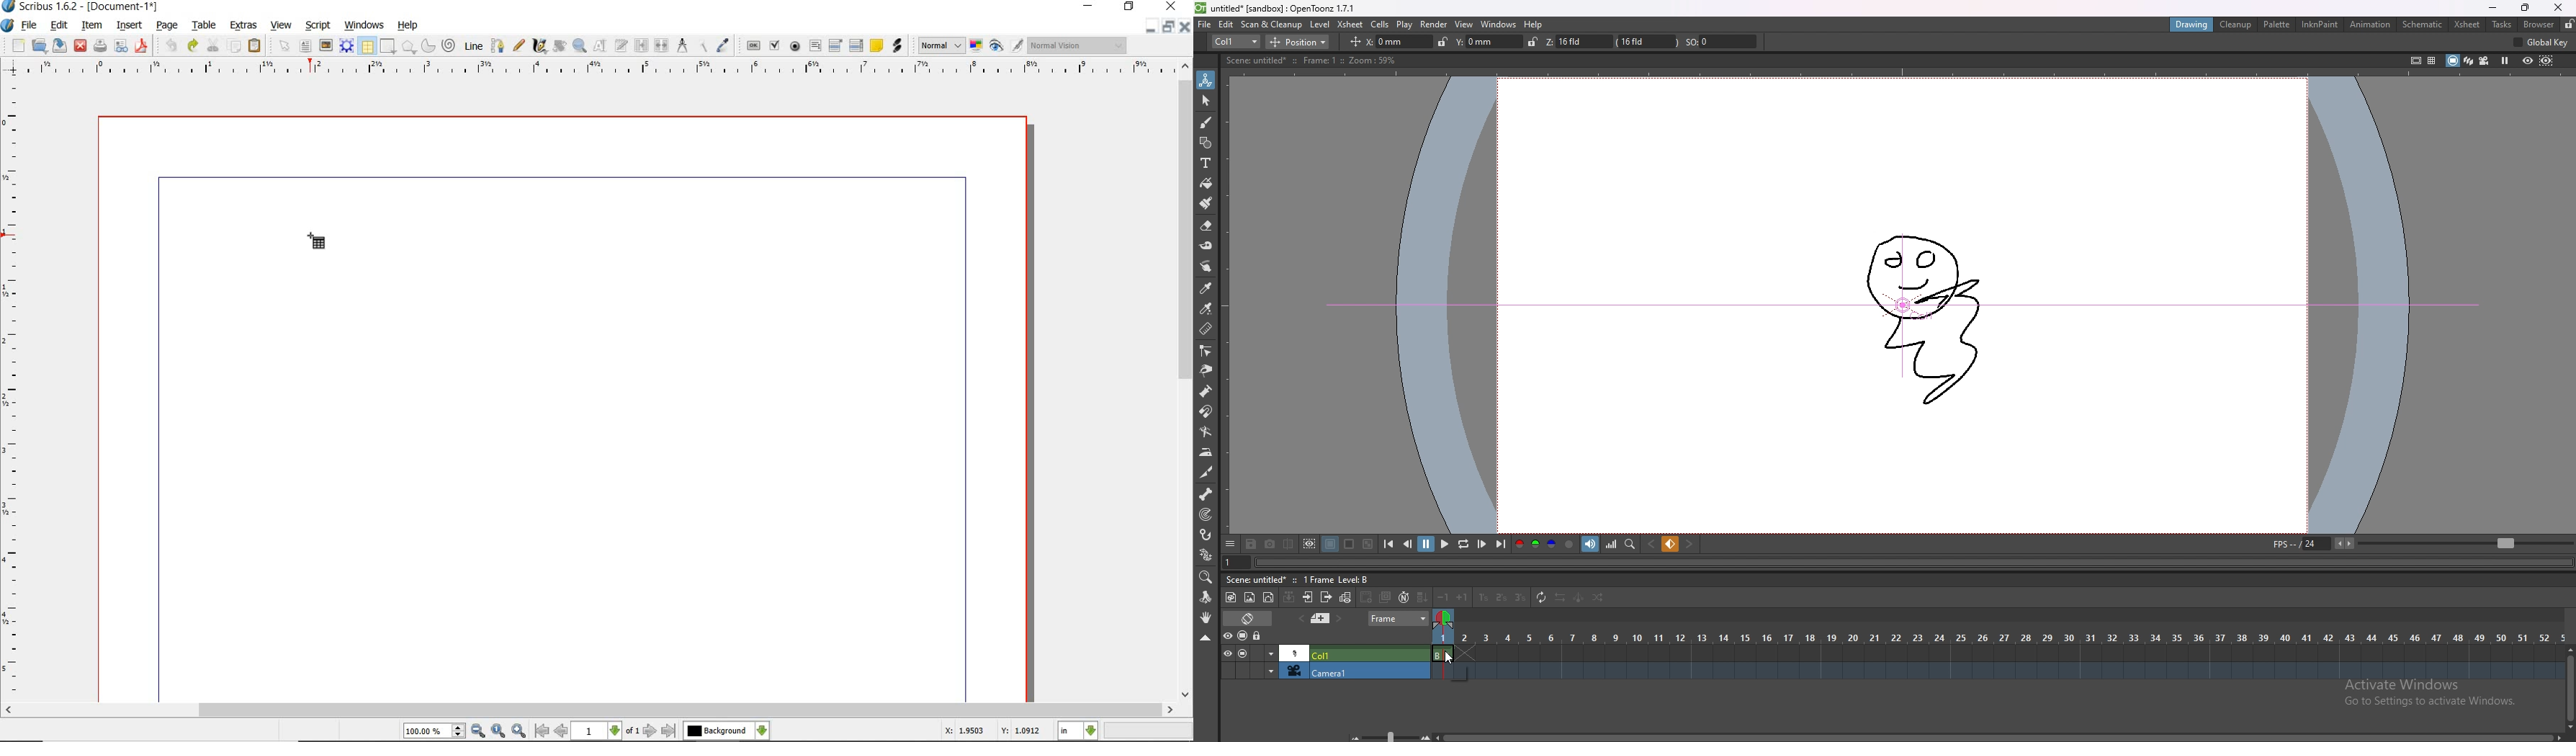 The height and width of the screenshot is (756, 2576). What do you see at coordinates (997, 47) in the screenshot?
I see `preview mode` at bounding box center [997, 47].